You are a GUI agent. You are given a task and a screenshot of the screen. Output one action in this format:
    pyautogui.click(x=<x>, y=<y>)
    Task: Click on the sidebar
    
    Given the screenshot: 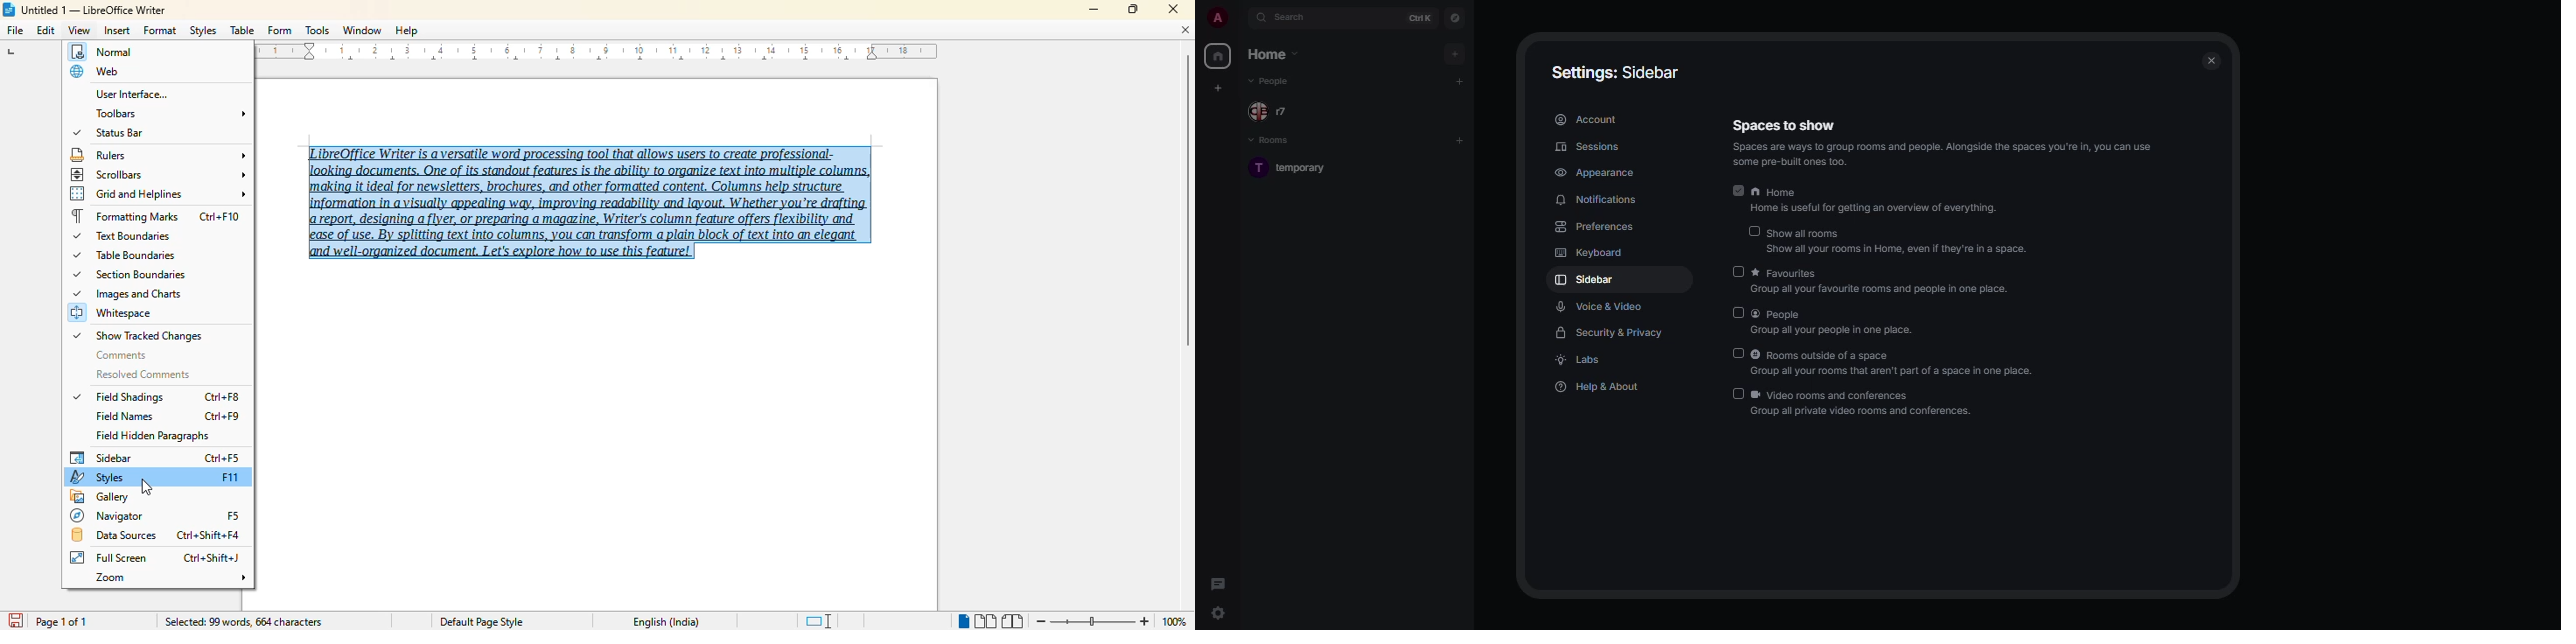 What is the action you would take?
    pyautogui.click(x=1588, y=281)
    